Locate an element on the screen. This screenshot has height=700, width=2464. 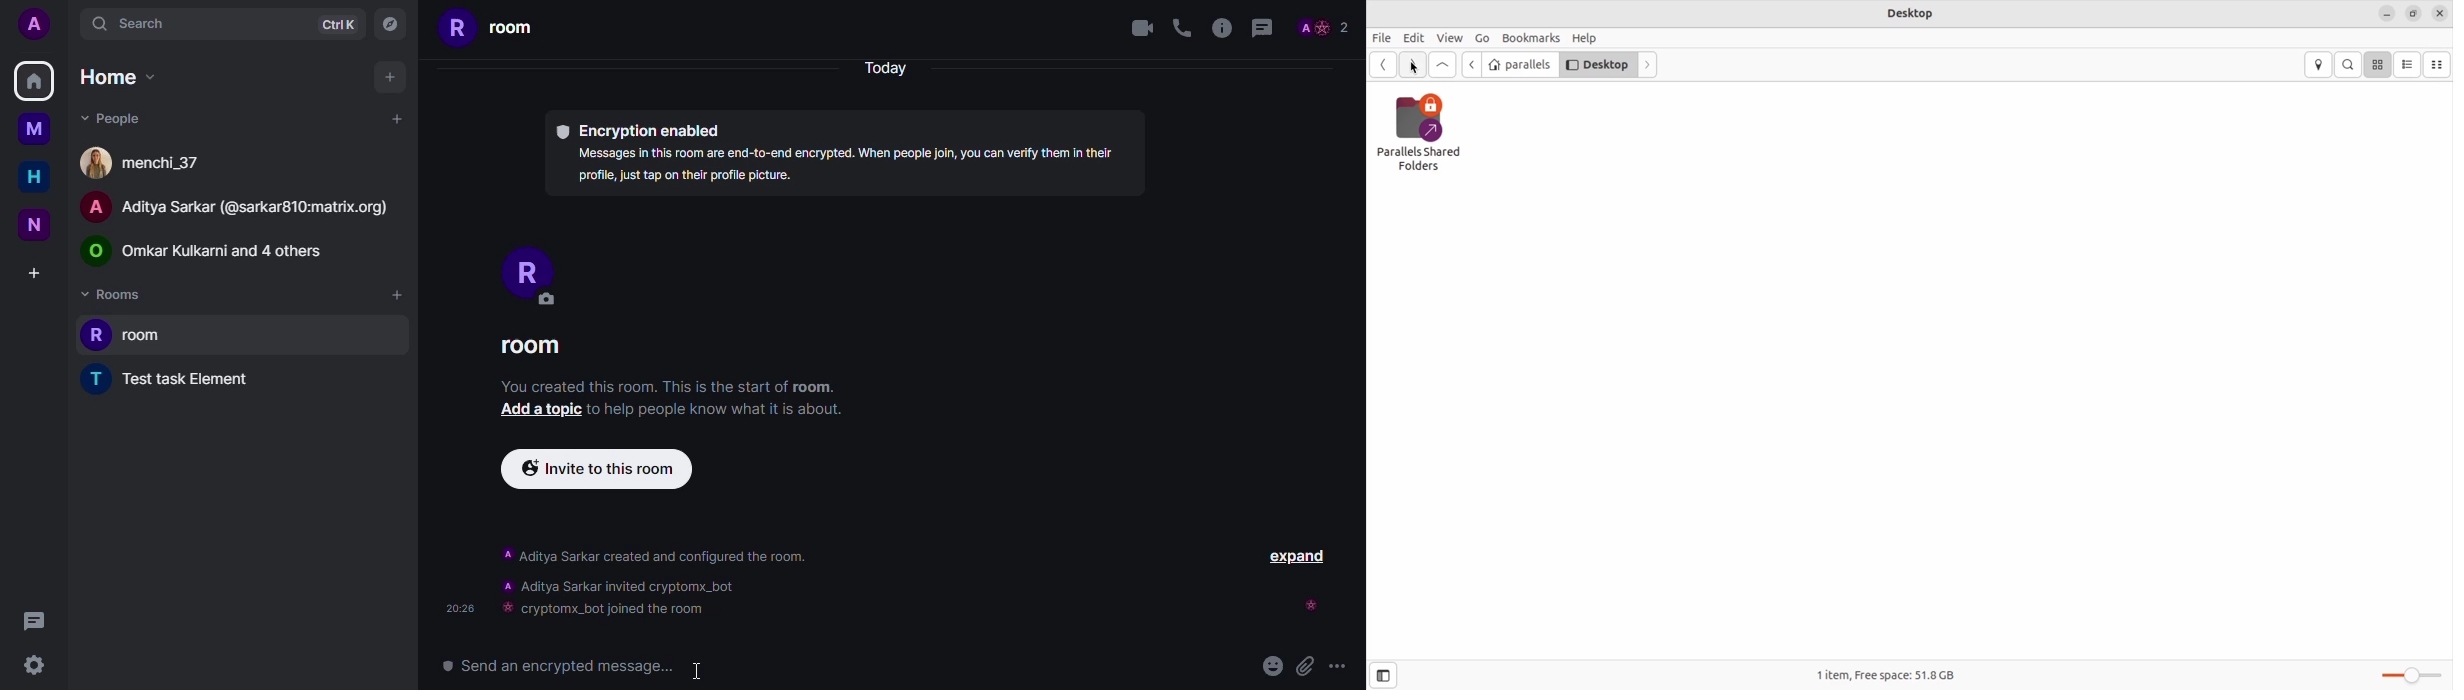
add is located at coordinates (390, 78).